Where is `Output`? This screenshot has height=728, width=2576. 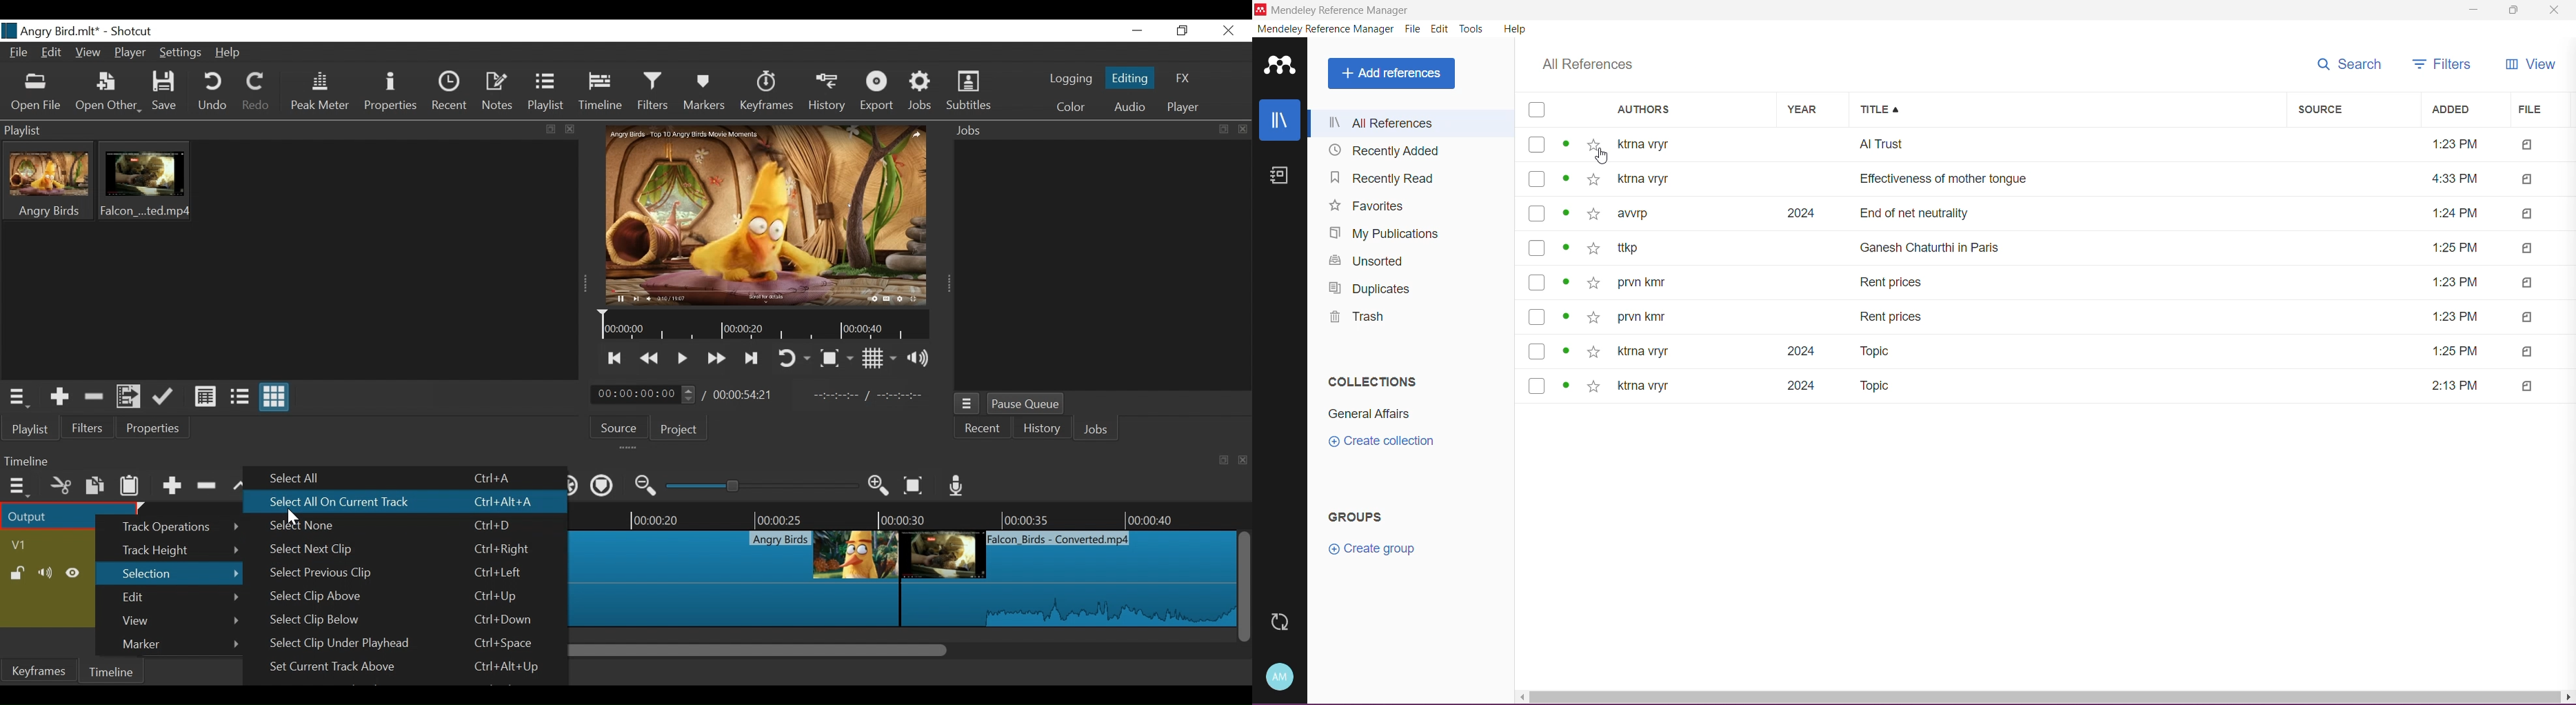
Output is located at coordinates (54, 515).